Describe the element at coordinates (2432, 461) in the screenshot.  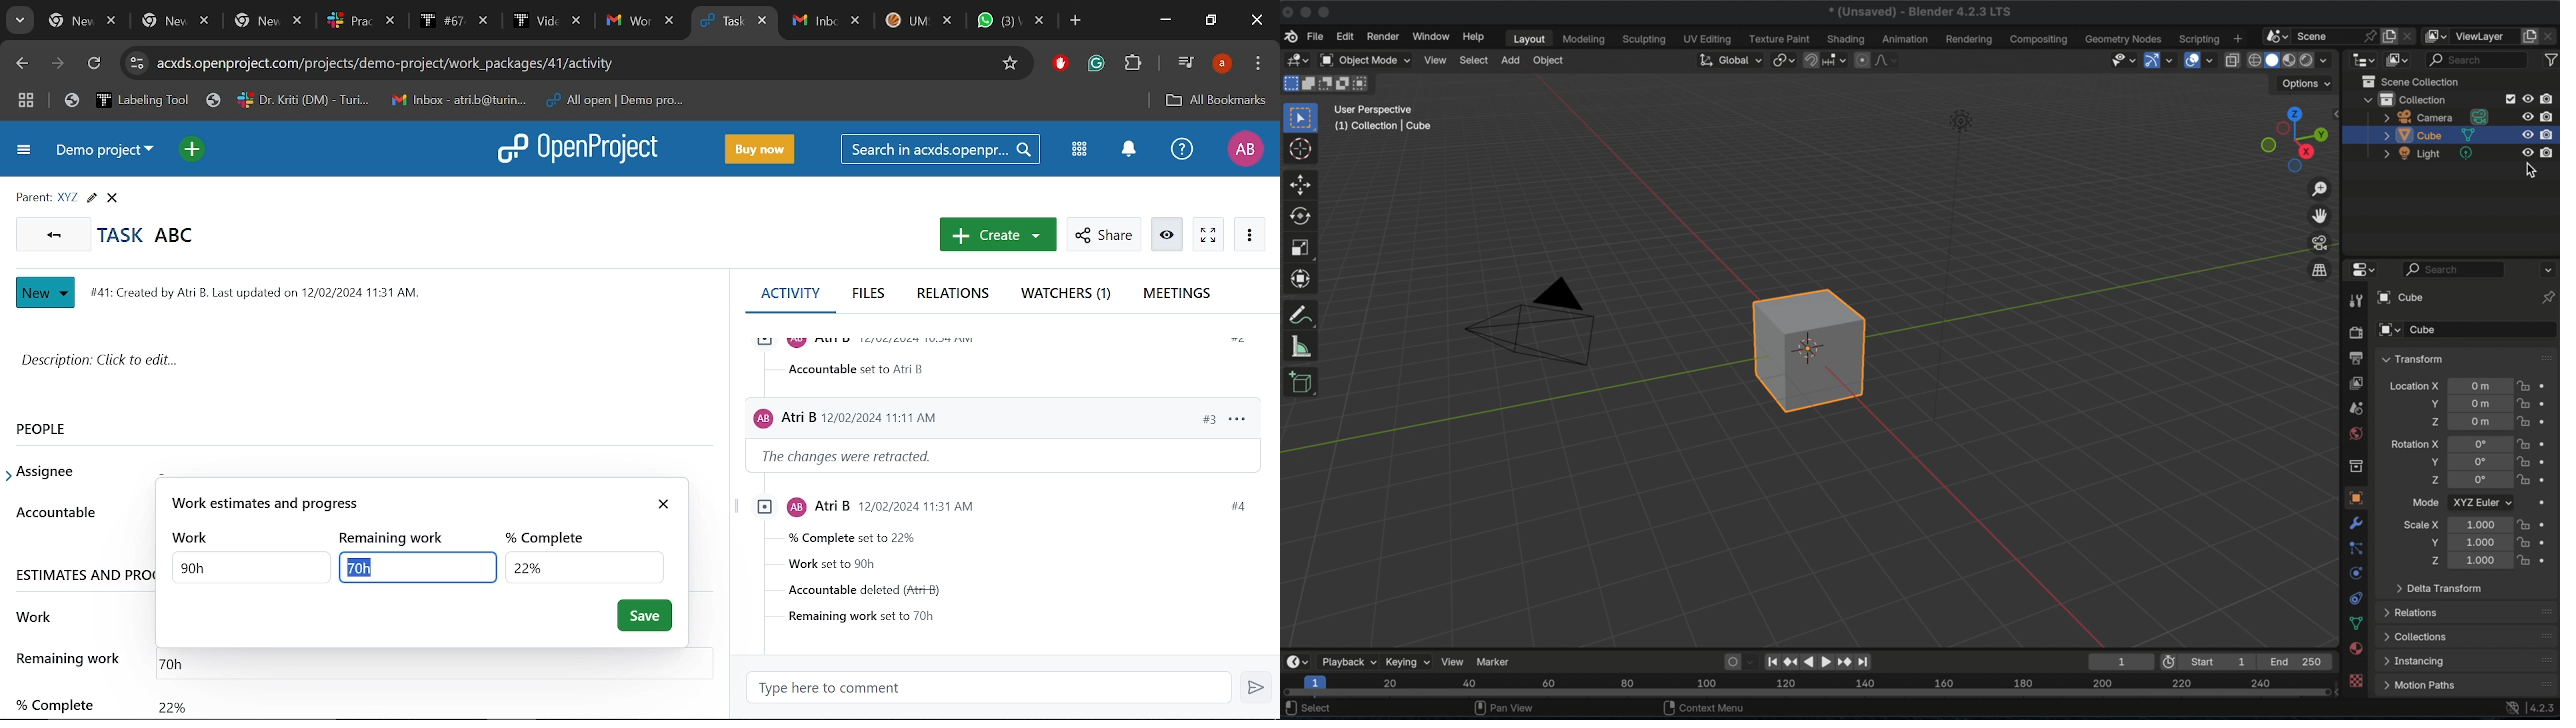
I see `rotation Y` at that location.